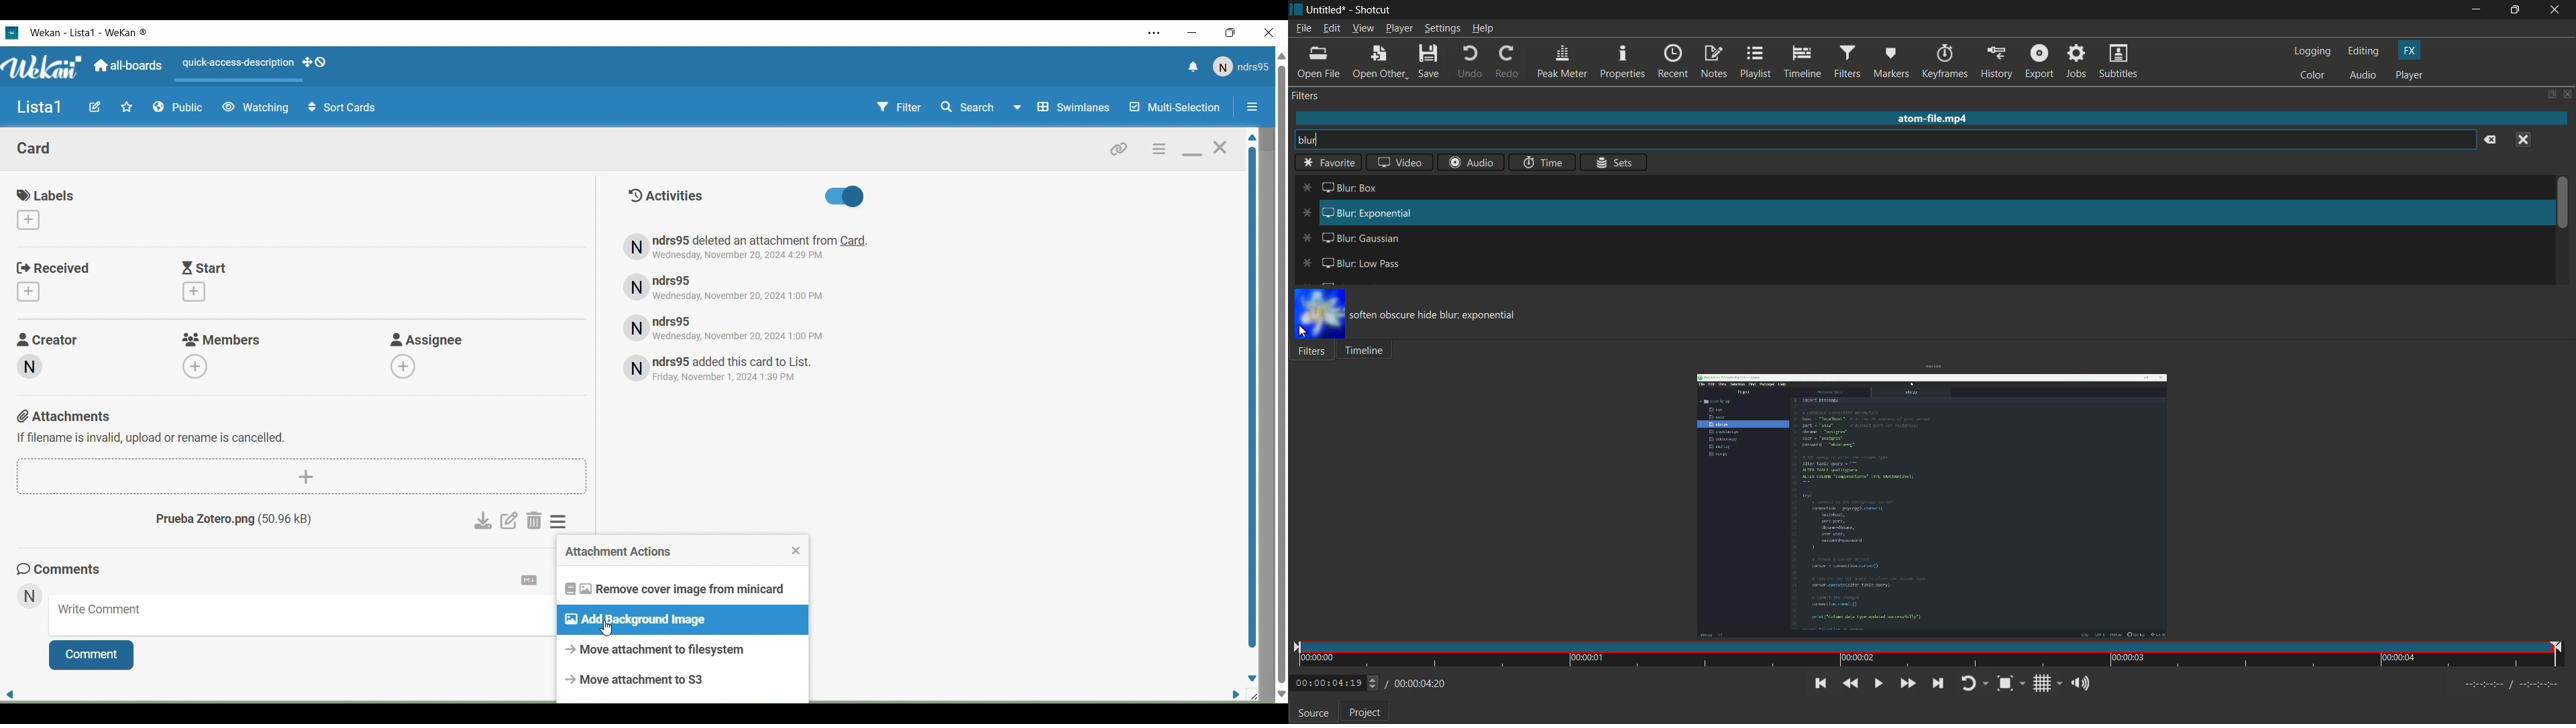  What do you see at coordinates (1672, 62) in the screenshot?
I see `recent` at bounding box center [1672, 62].